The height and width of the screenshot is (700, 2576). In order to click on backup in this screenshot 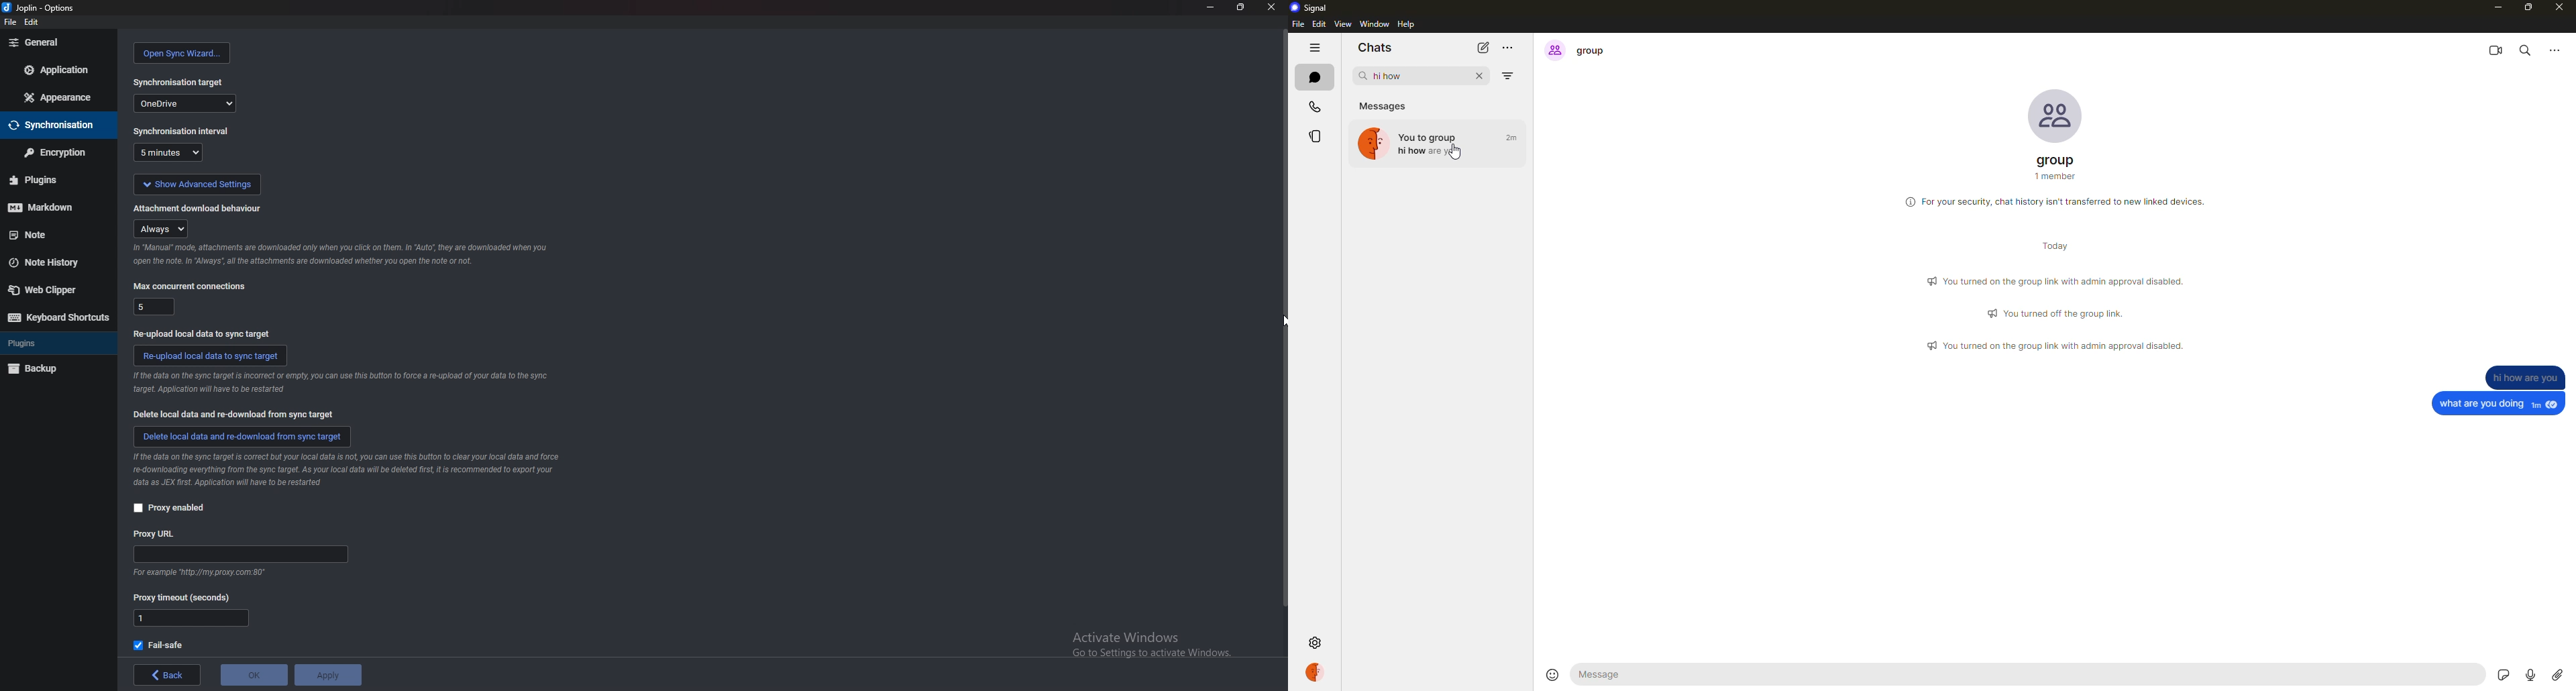, I will do `click(50, 370)`.